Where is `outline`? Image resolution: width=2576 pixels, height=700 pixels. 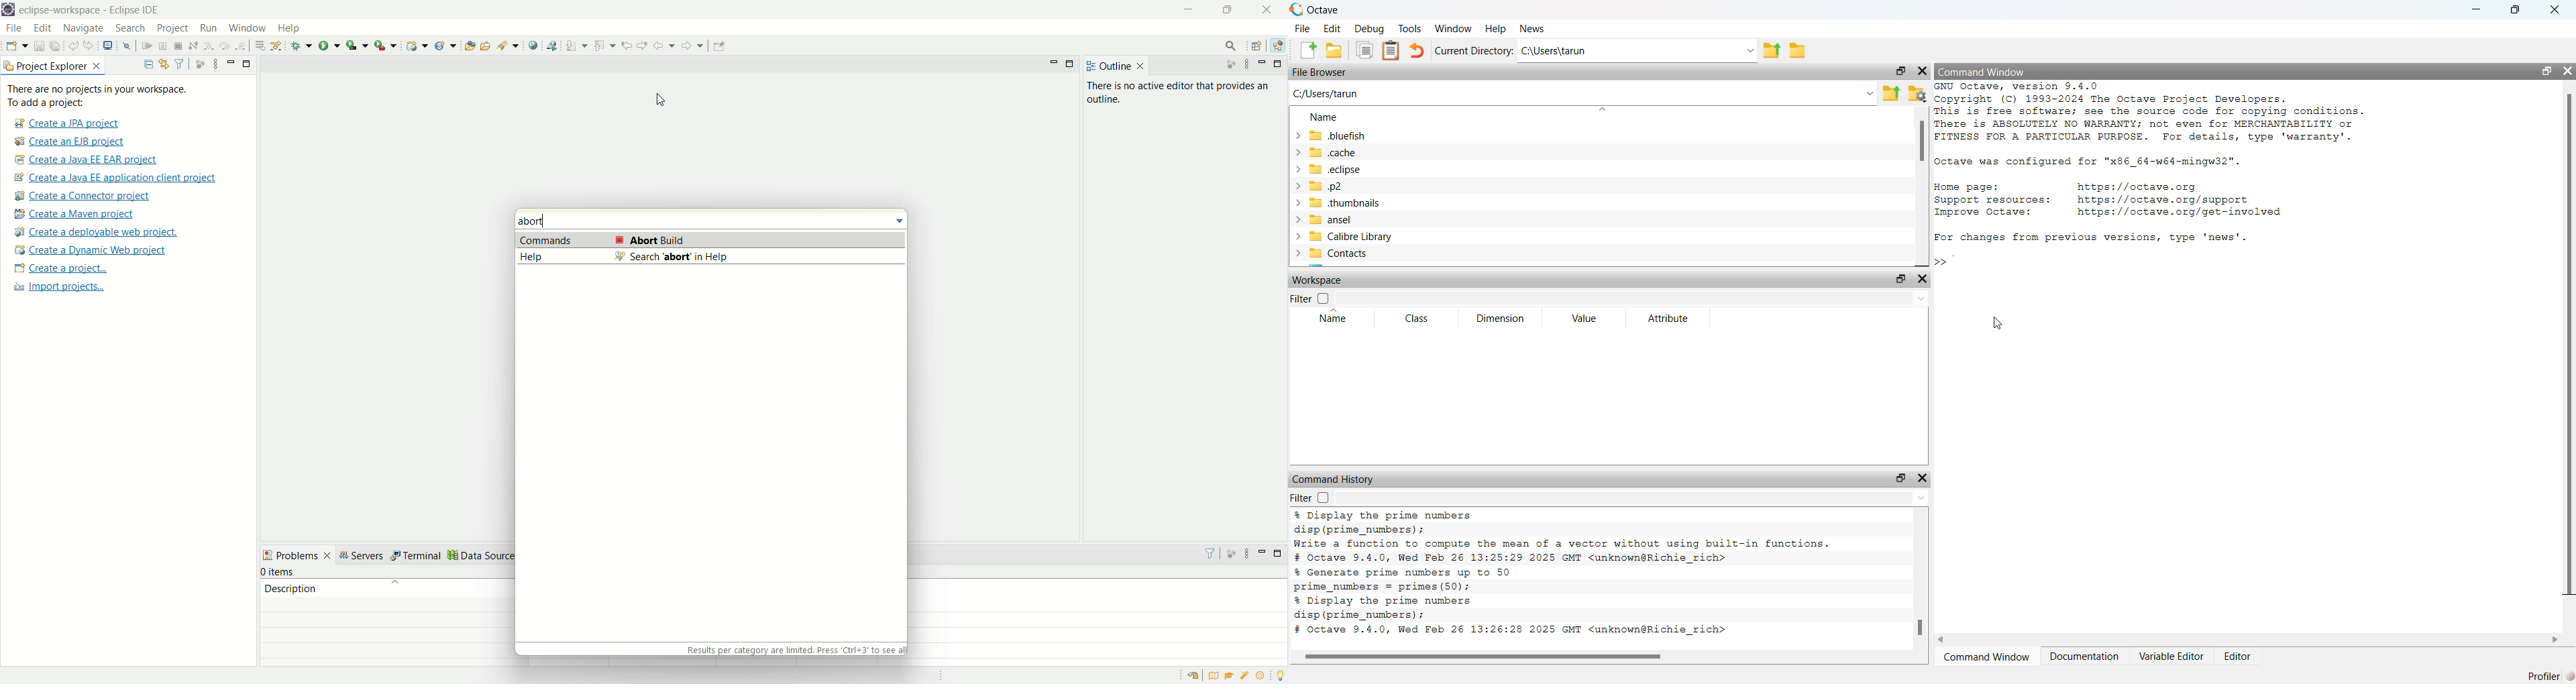
outline is located at coordinates (1115, 66).